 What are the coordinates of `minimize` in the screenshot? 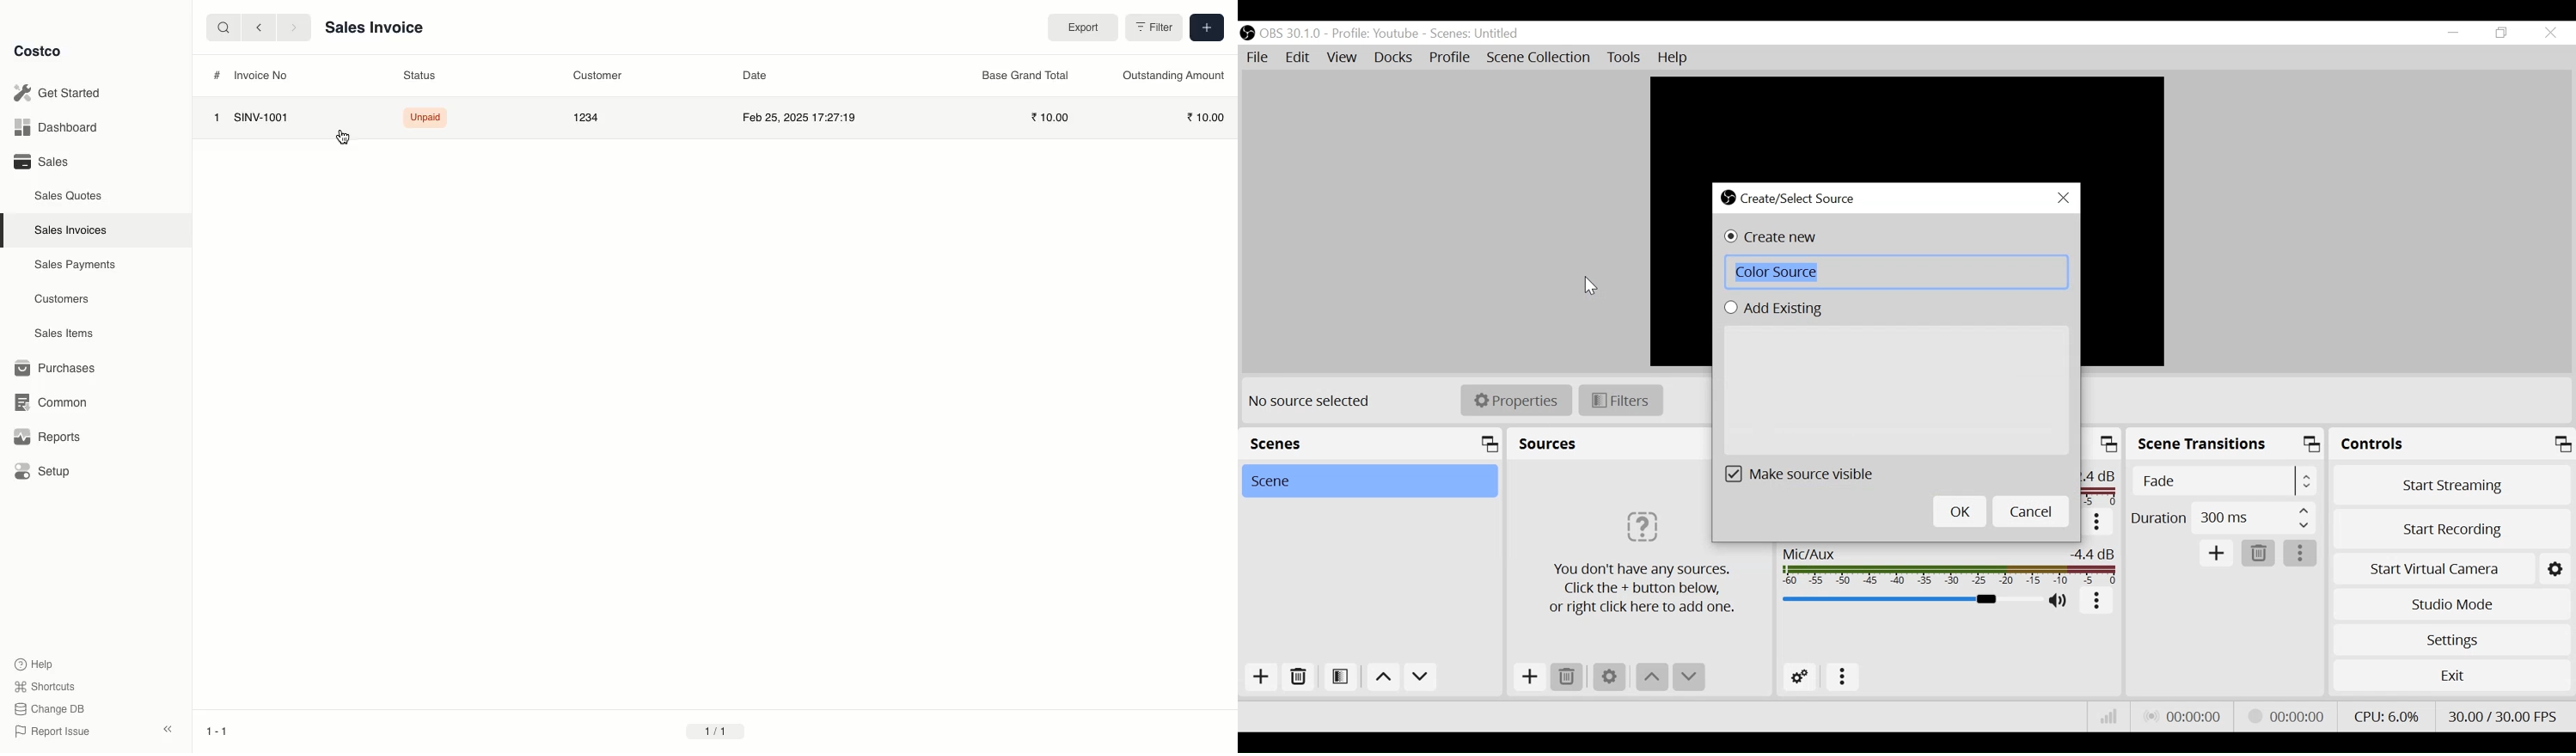 It's located at (2454, 32).